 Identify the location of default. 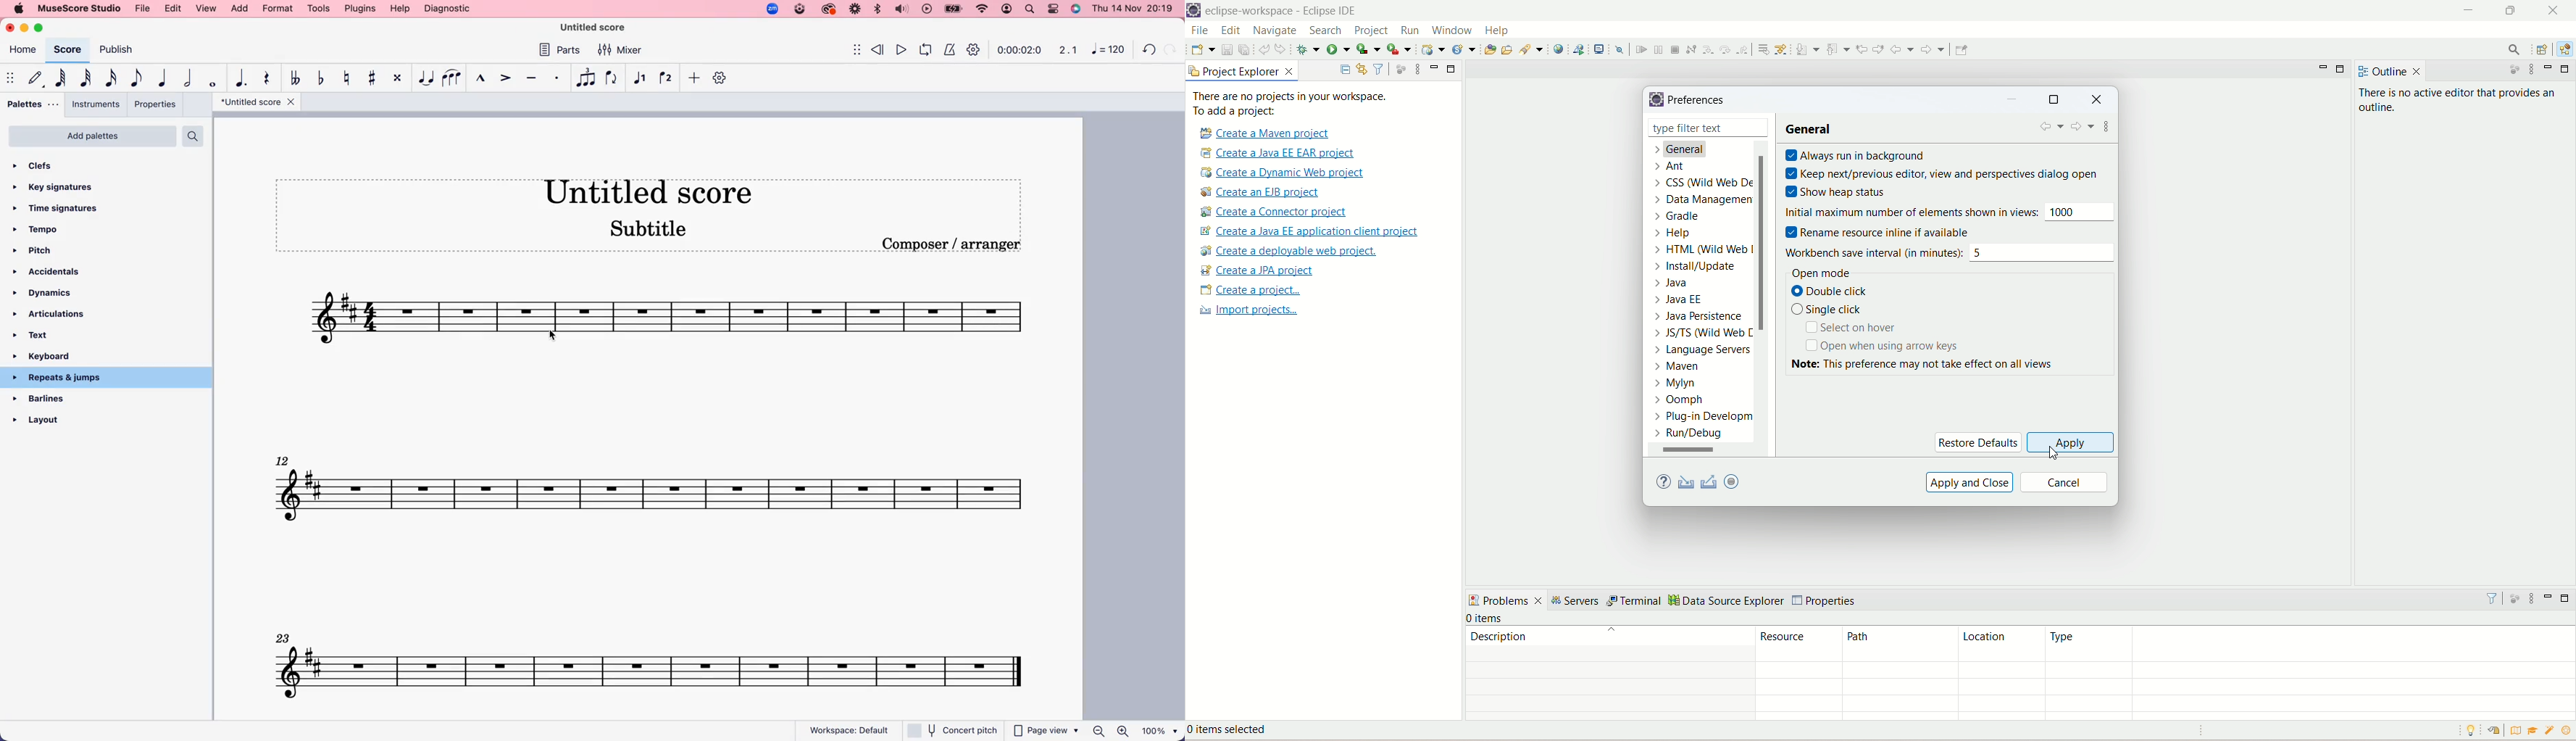
(34, 78).